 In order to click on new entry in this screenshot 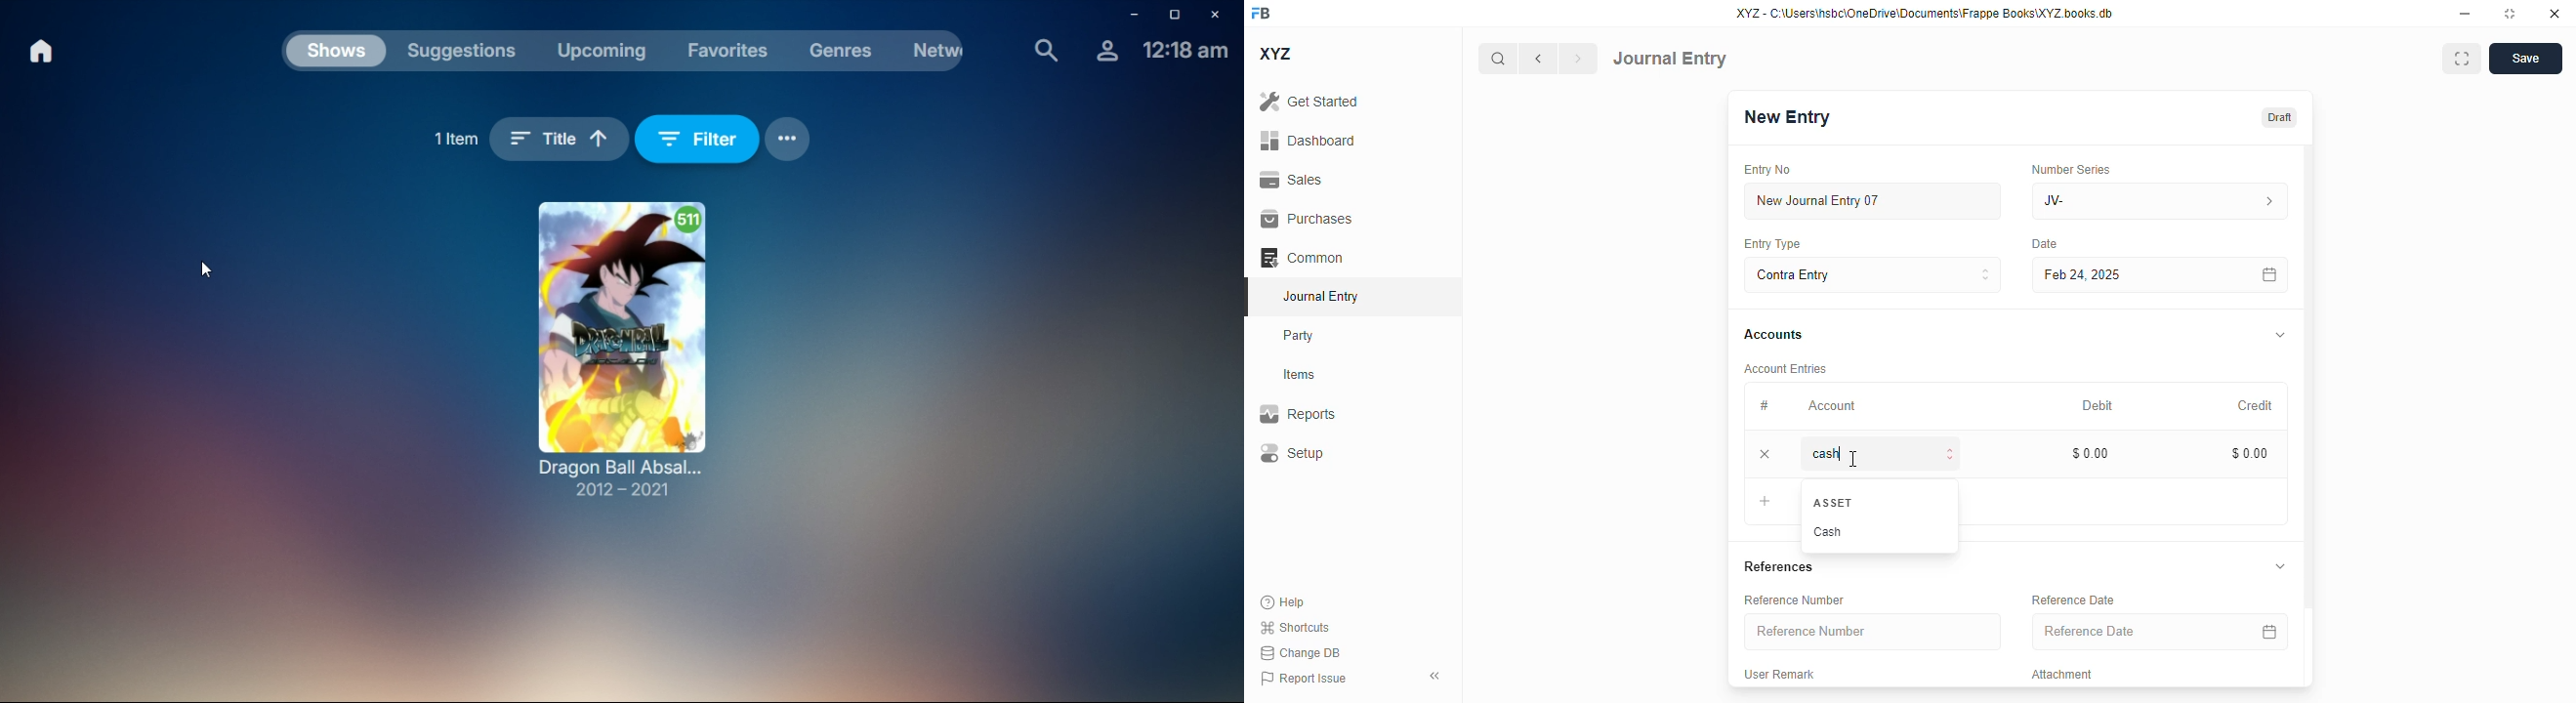, I will do `click(1788, 116)`.